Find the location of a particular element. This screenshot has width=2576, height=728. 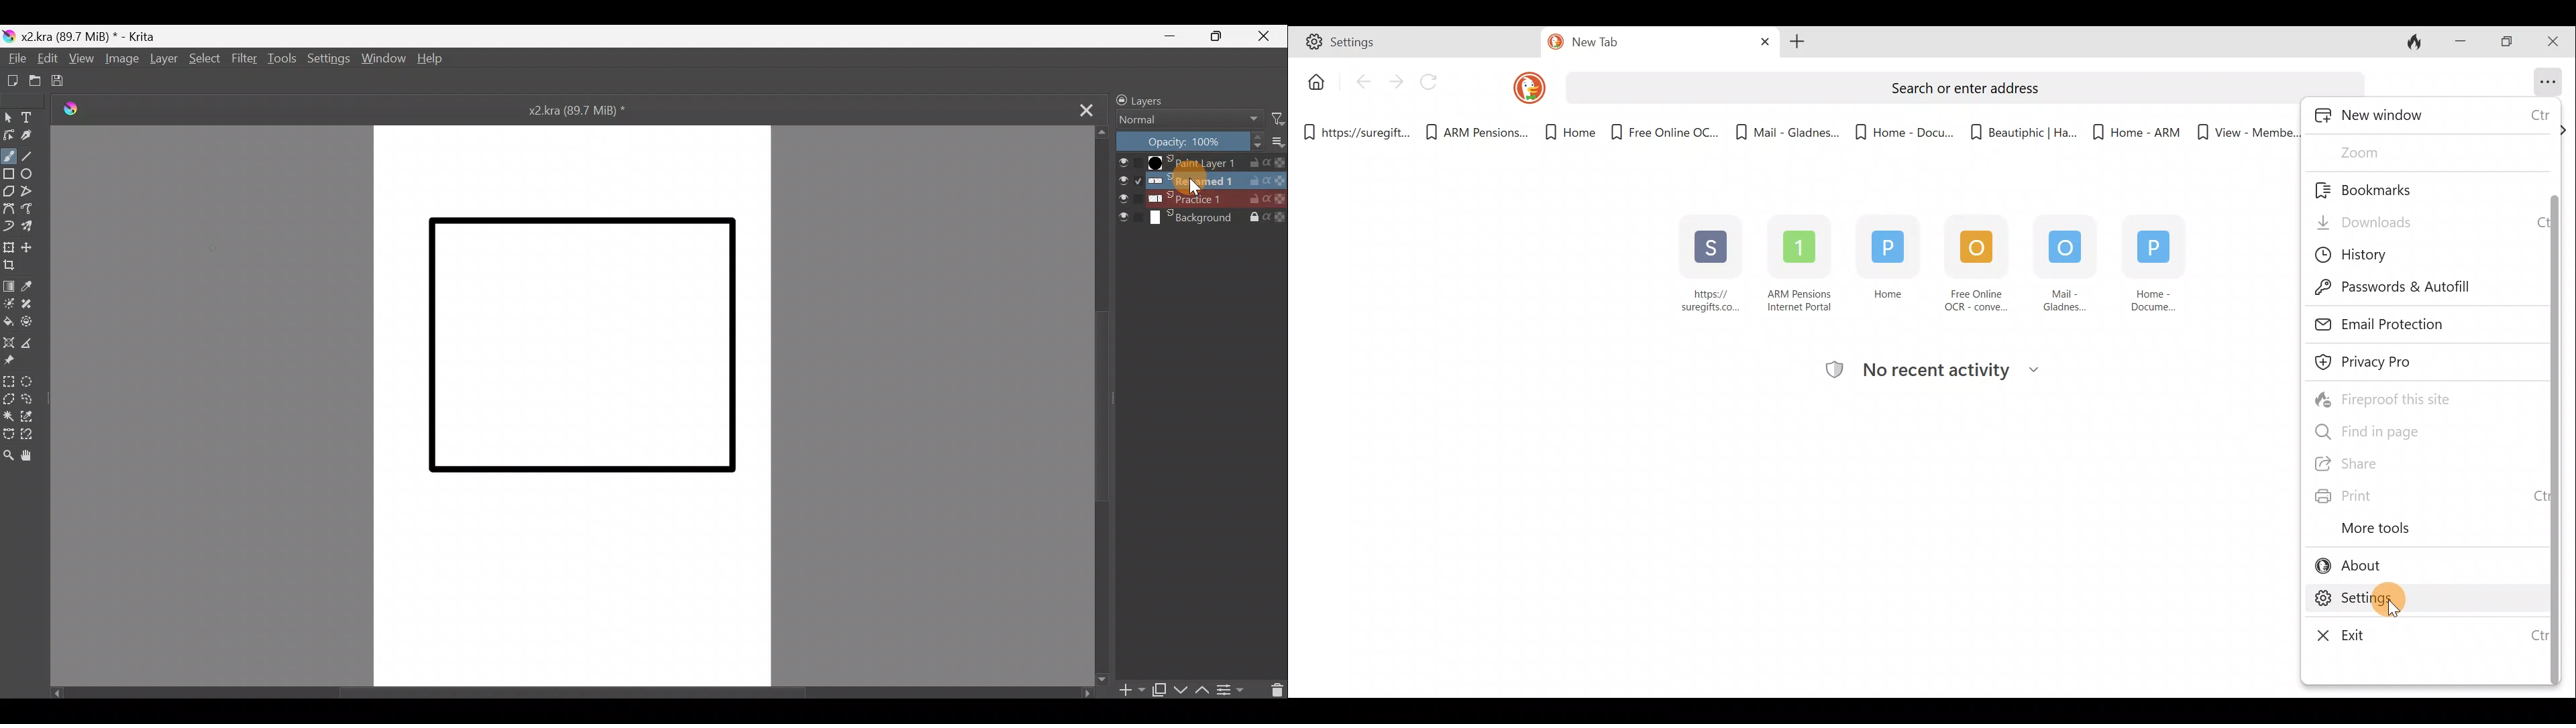

Contiguous selection tool is located at coordinates (9, 414).